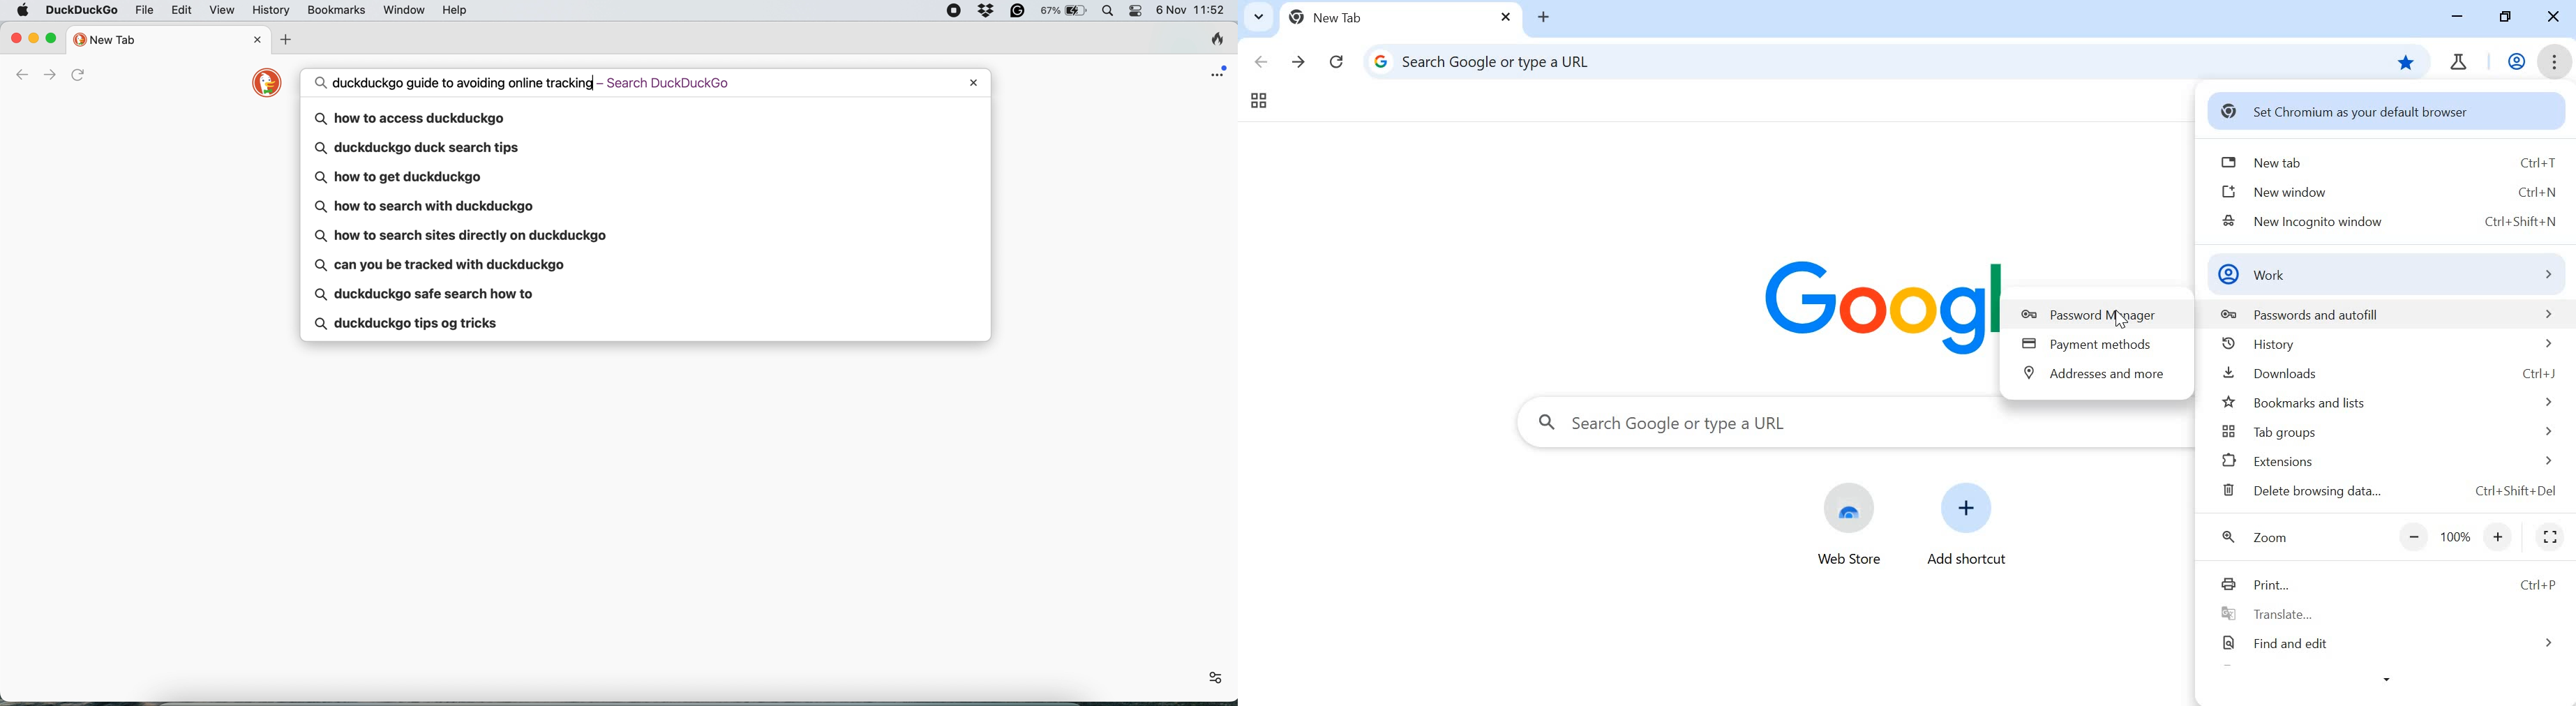 The width and height of the screenshot is (2576, 728). Describe the element at coordinates (1851, 524) in the screenshot. I see `web store` at that location.